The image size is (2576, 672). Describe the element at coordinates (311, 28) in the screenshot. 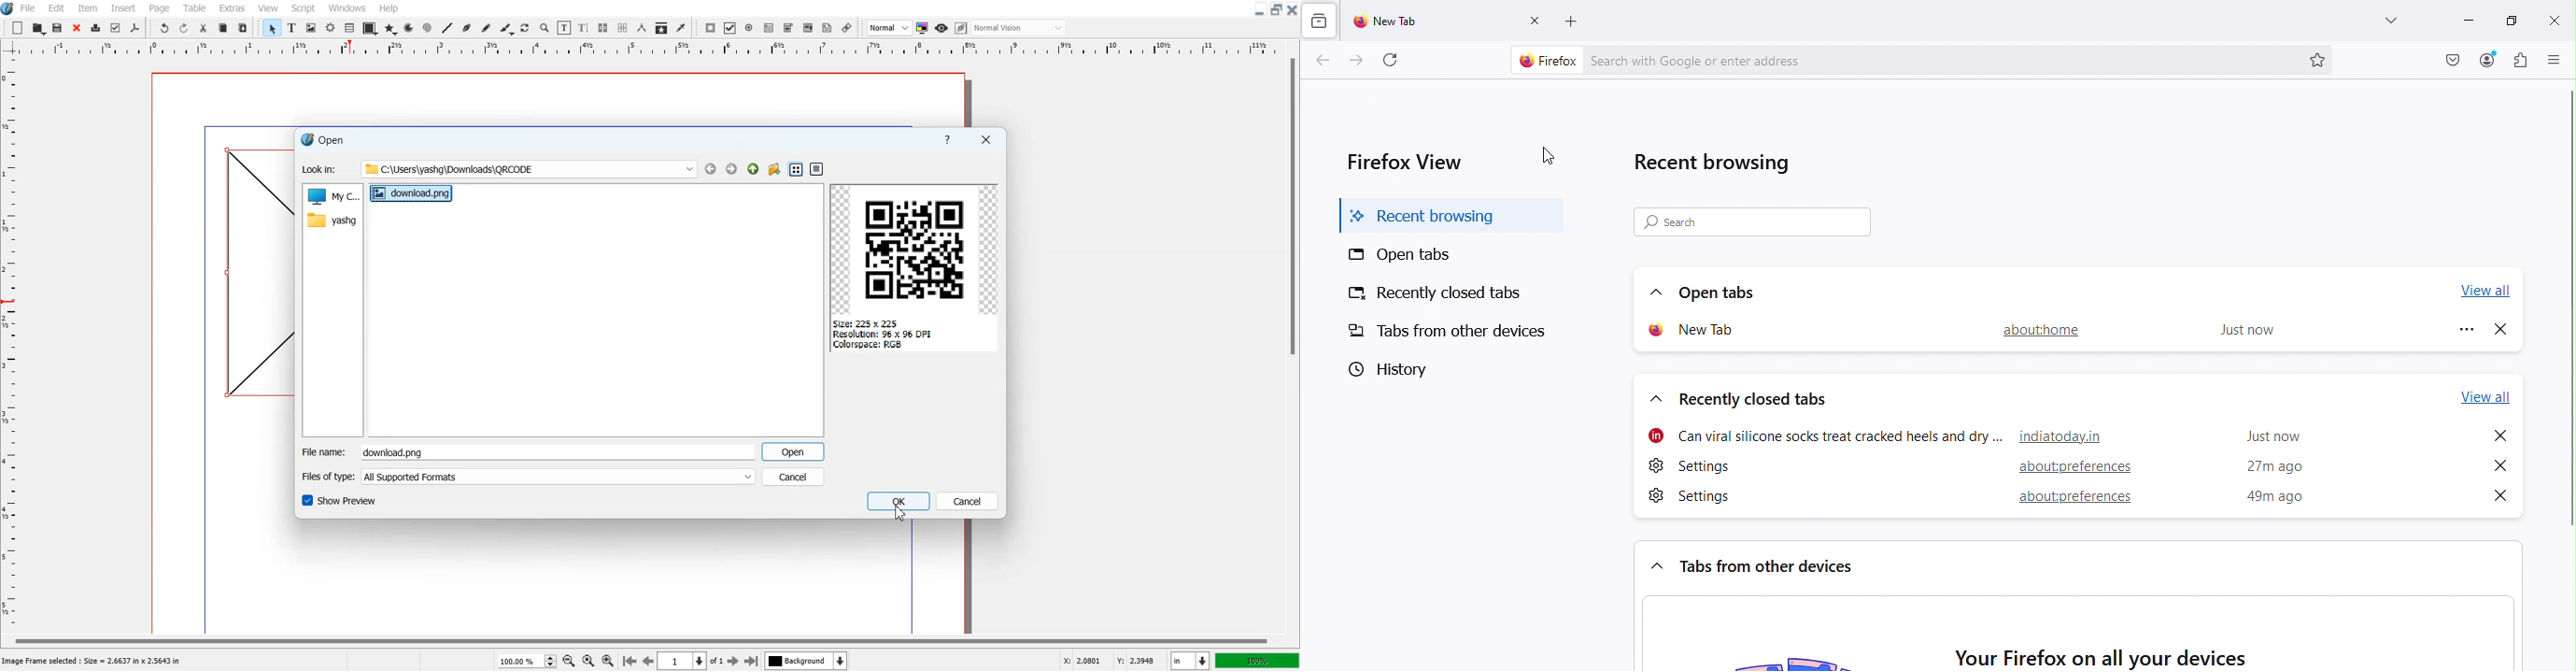

I see `Image Frame` at that location.